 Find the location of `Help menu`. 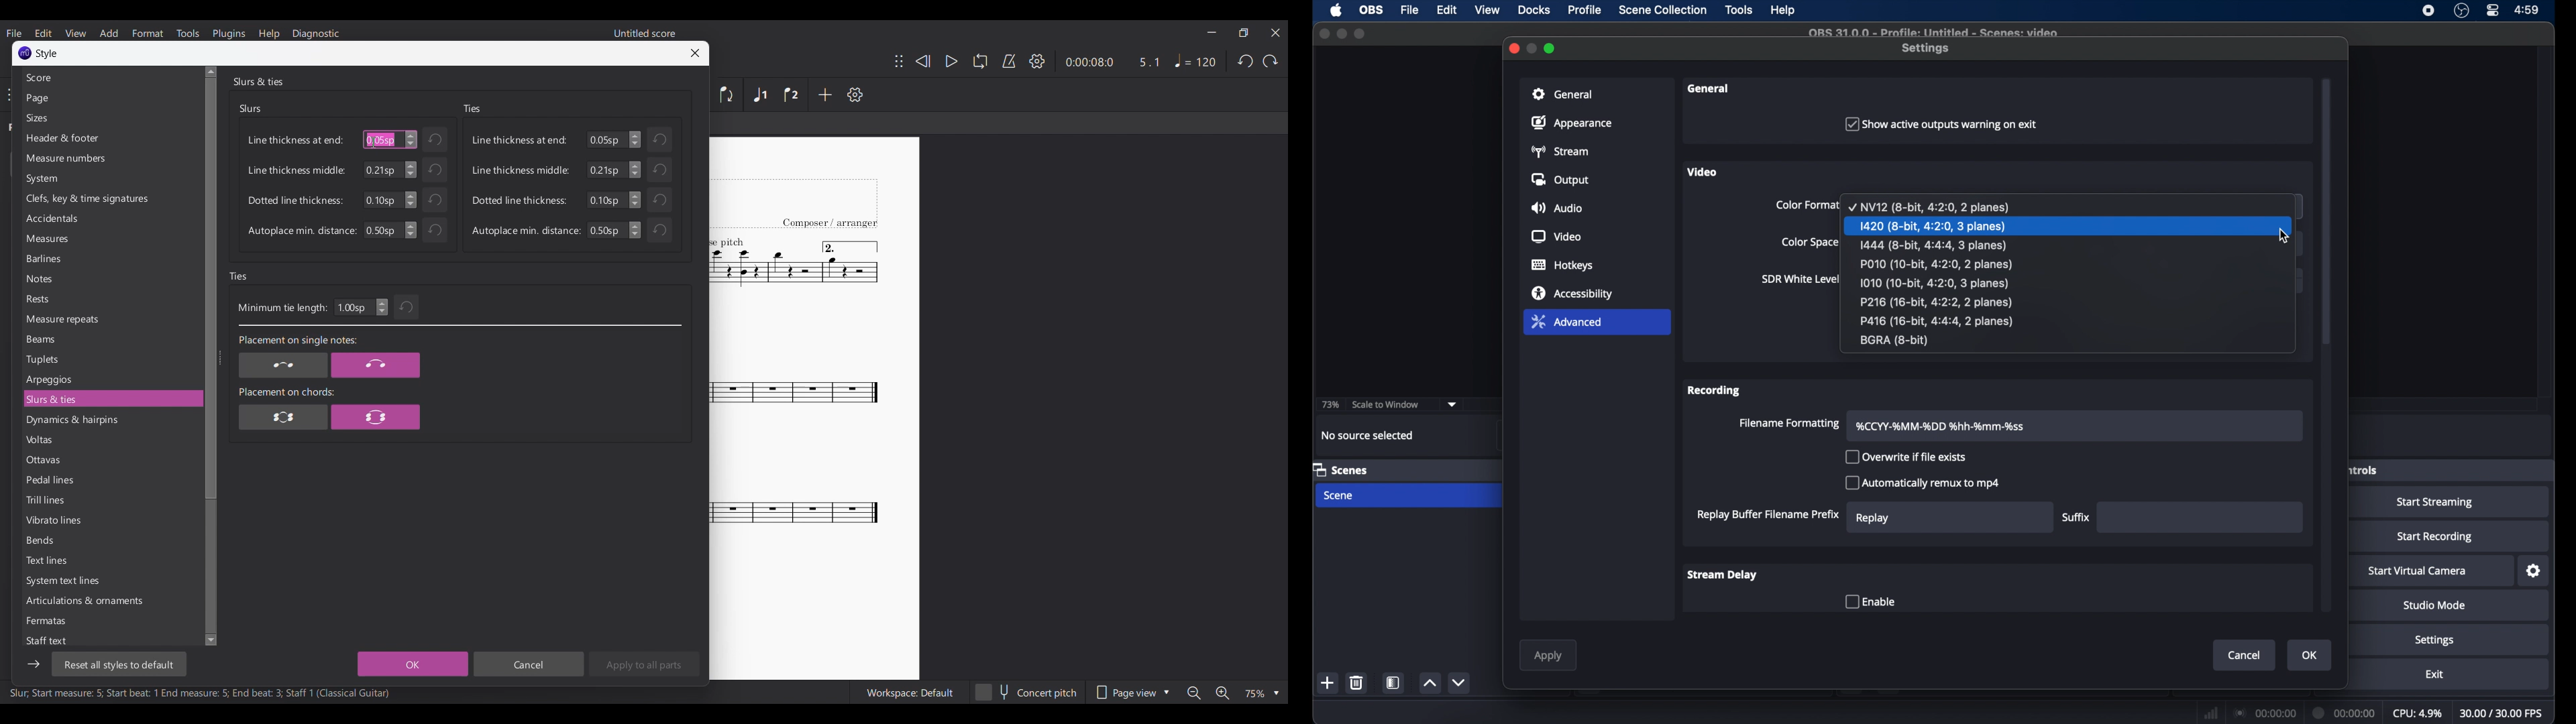

Help menu is located at coordinates (269, 34).